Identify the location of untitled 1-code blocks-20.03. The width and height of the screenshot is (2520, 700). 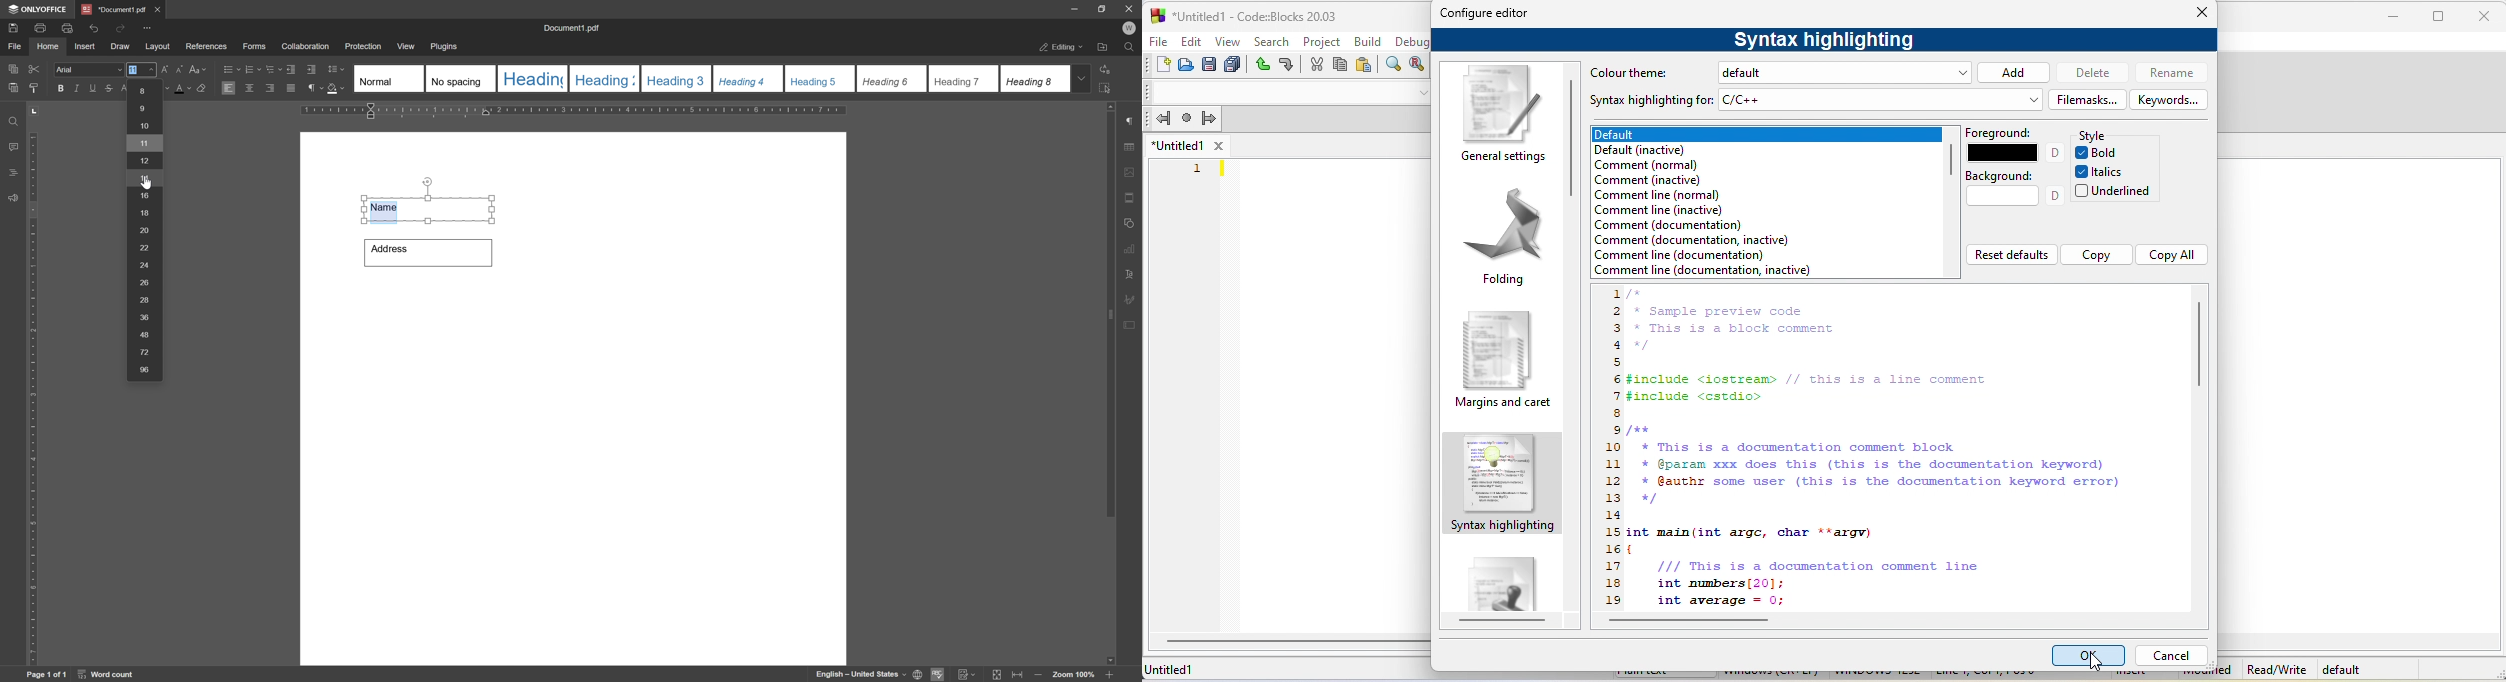
(1255, 17).